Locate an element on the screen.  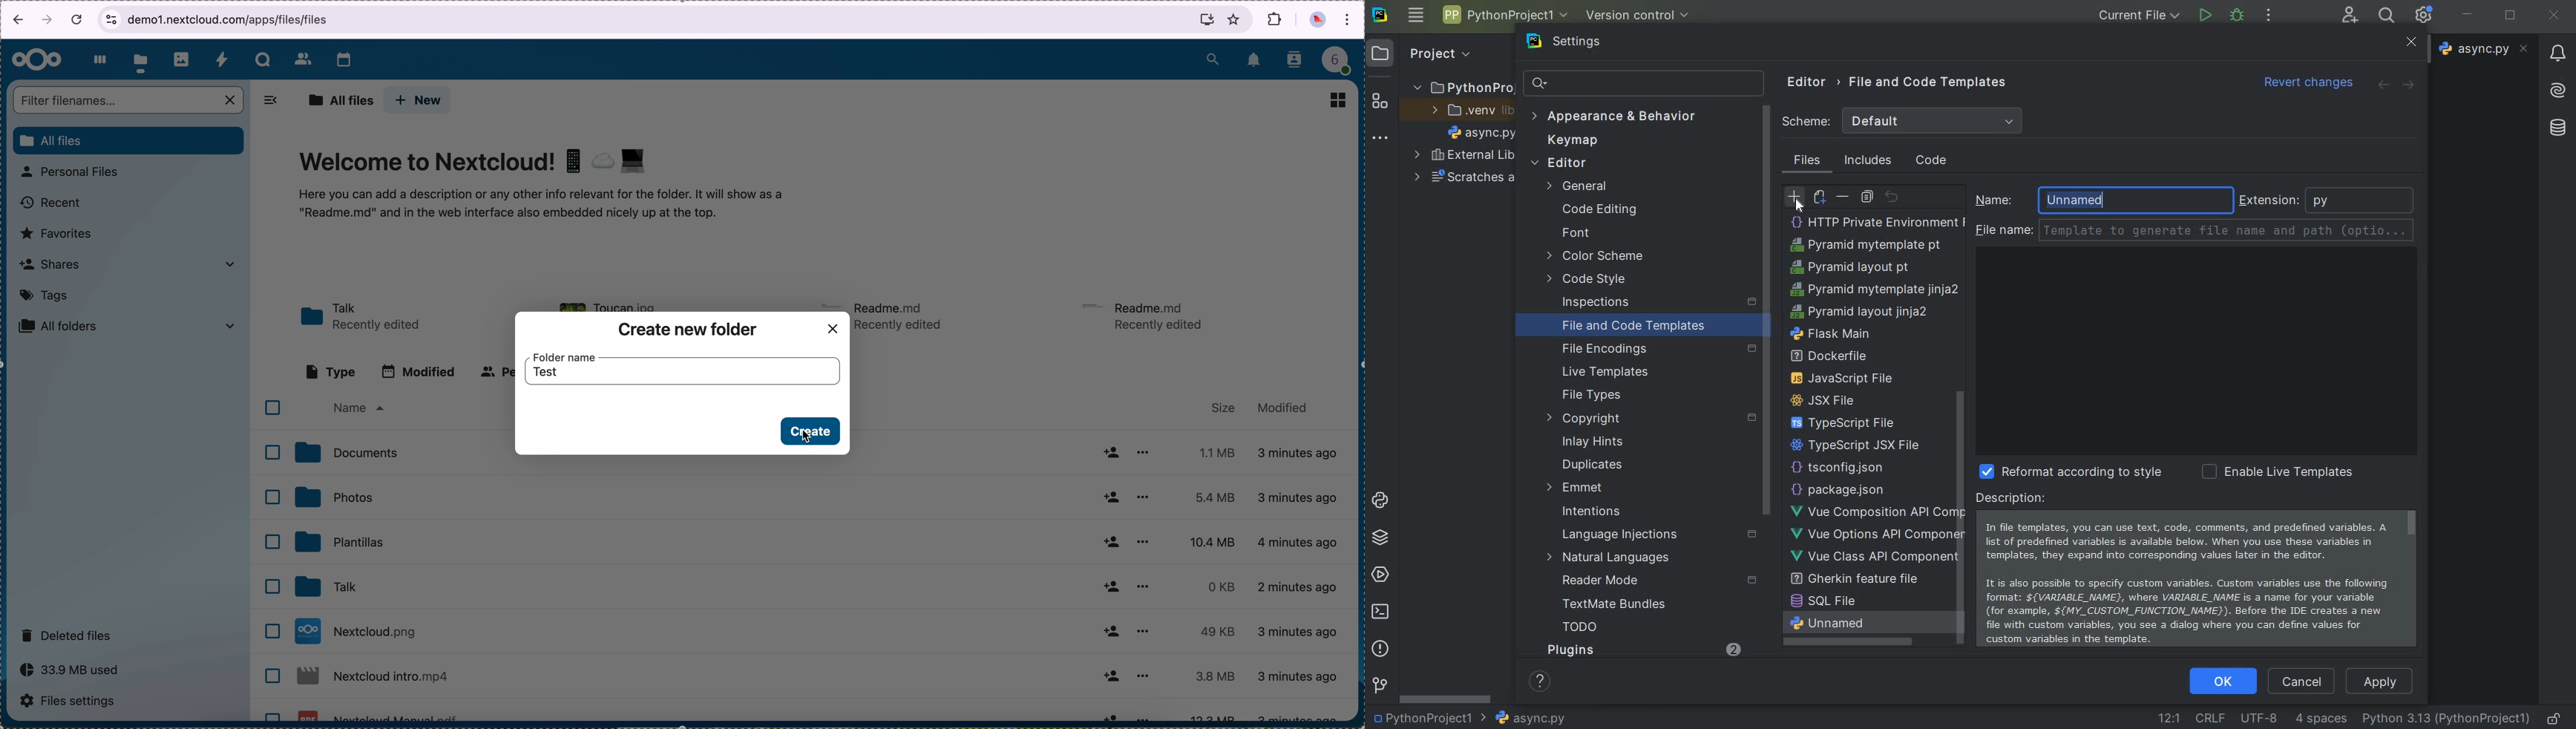
size is located at coordinates (1224, 408).